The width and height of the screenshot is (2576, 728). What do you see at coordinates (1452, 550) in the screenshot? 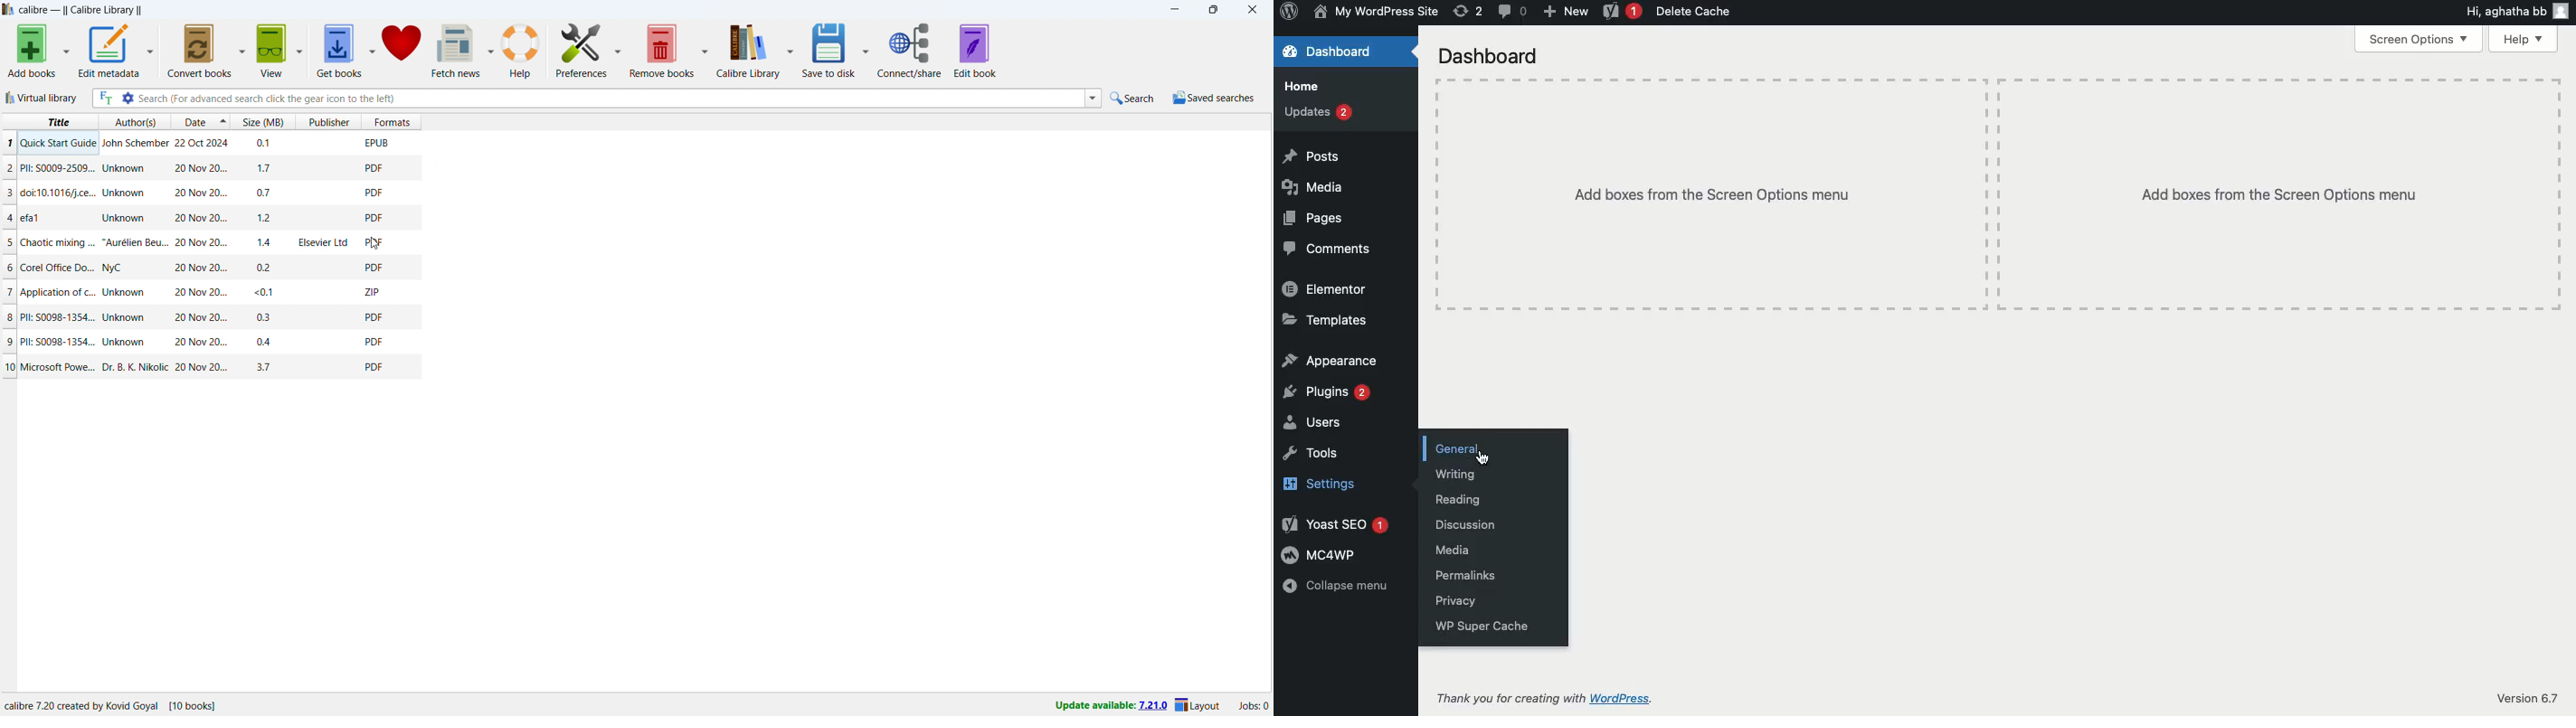
I see `Media` at bounding box center [1452, 550].